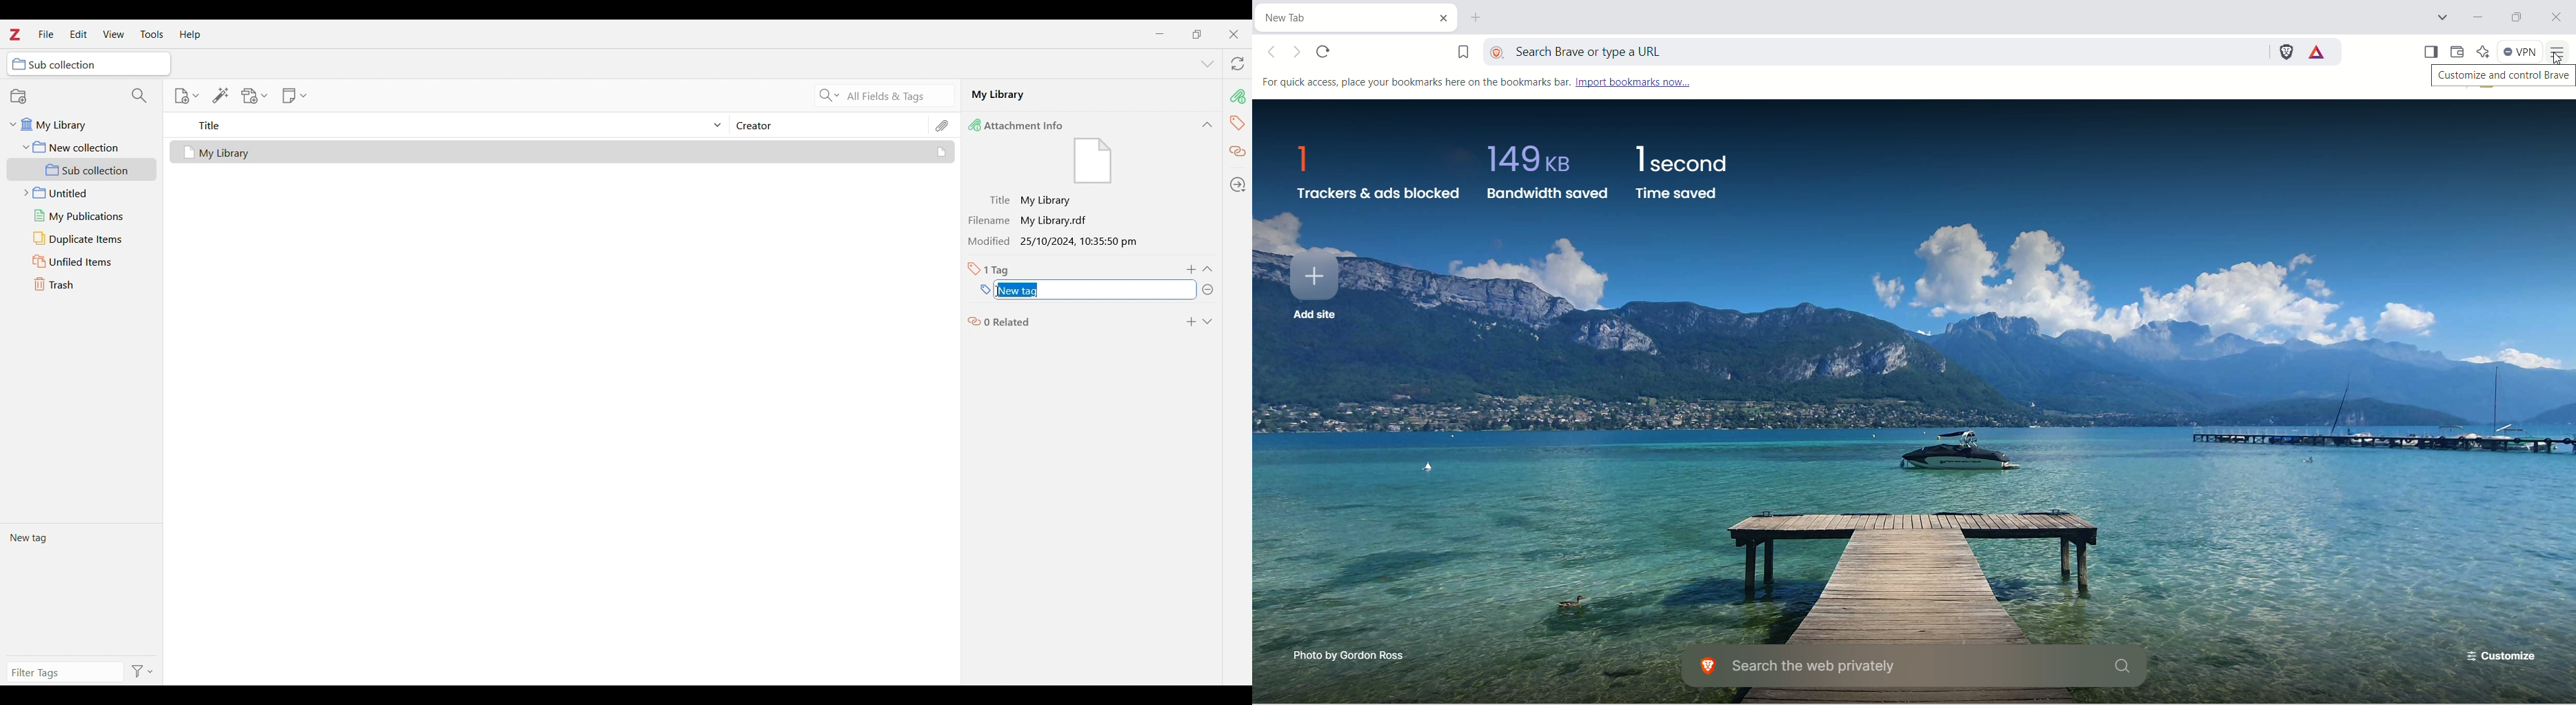  What do you see at coordinates (1161, 34) in the screenshot?
I see `Minimize` at bounding box center [1161, 34].